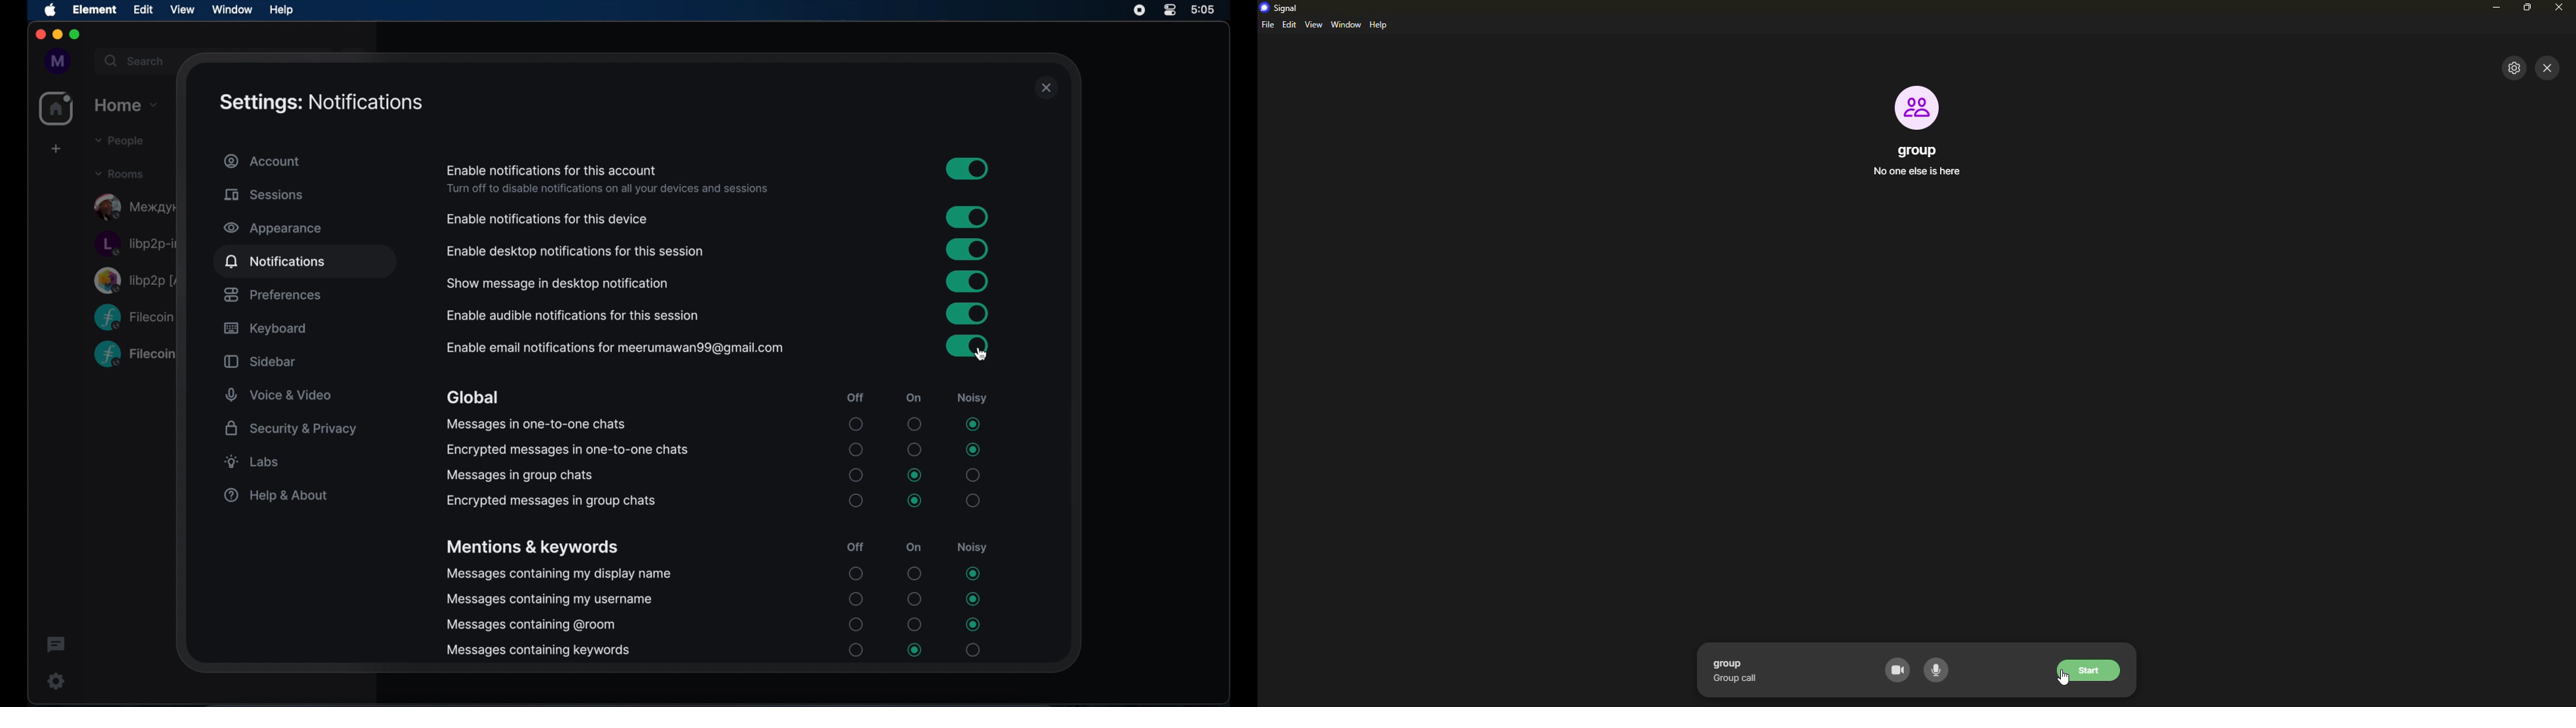 This screenshot has width=2576, height=728. I want to click on radio button, so click(973, 475).